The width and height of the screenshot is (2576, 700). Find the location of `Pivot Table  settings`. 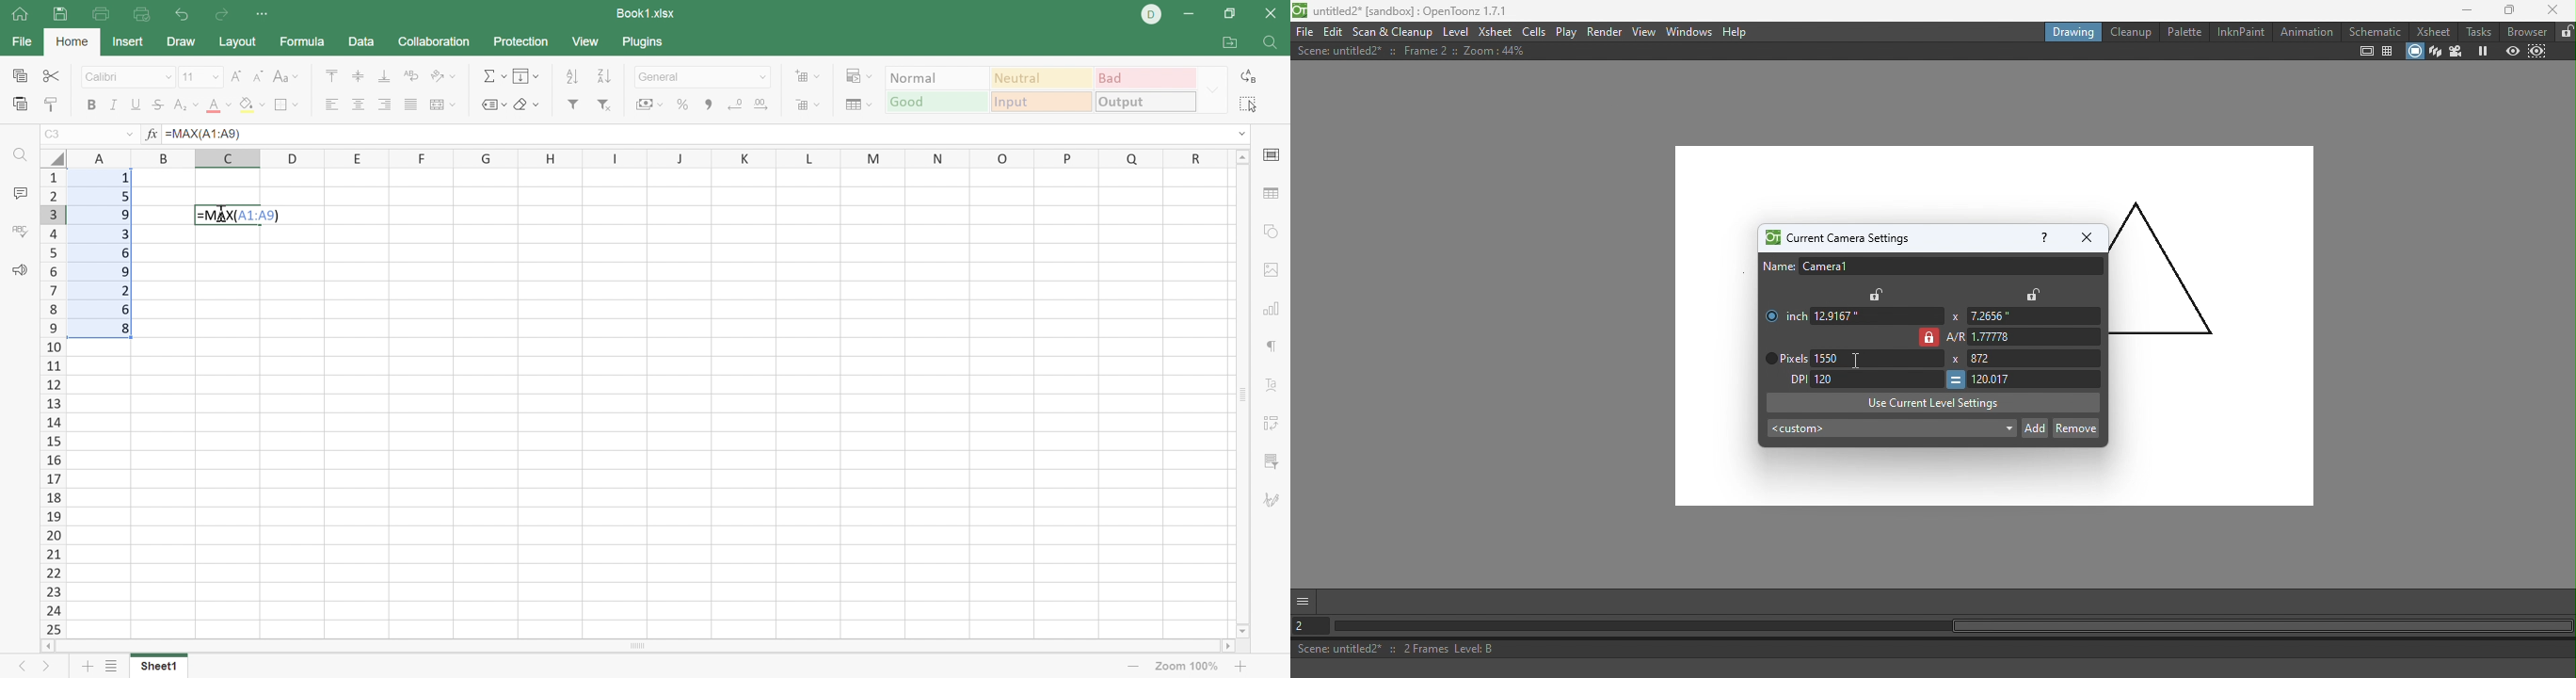

Pivot Table  settings is located at coordinates (1270, 421).